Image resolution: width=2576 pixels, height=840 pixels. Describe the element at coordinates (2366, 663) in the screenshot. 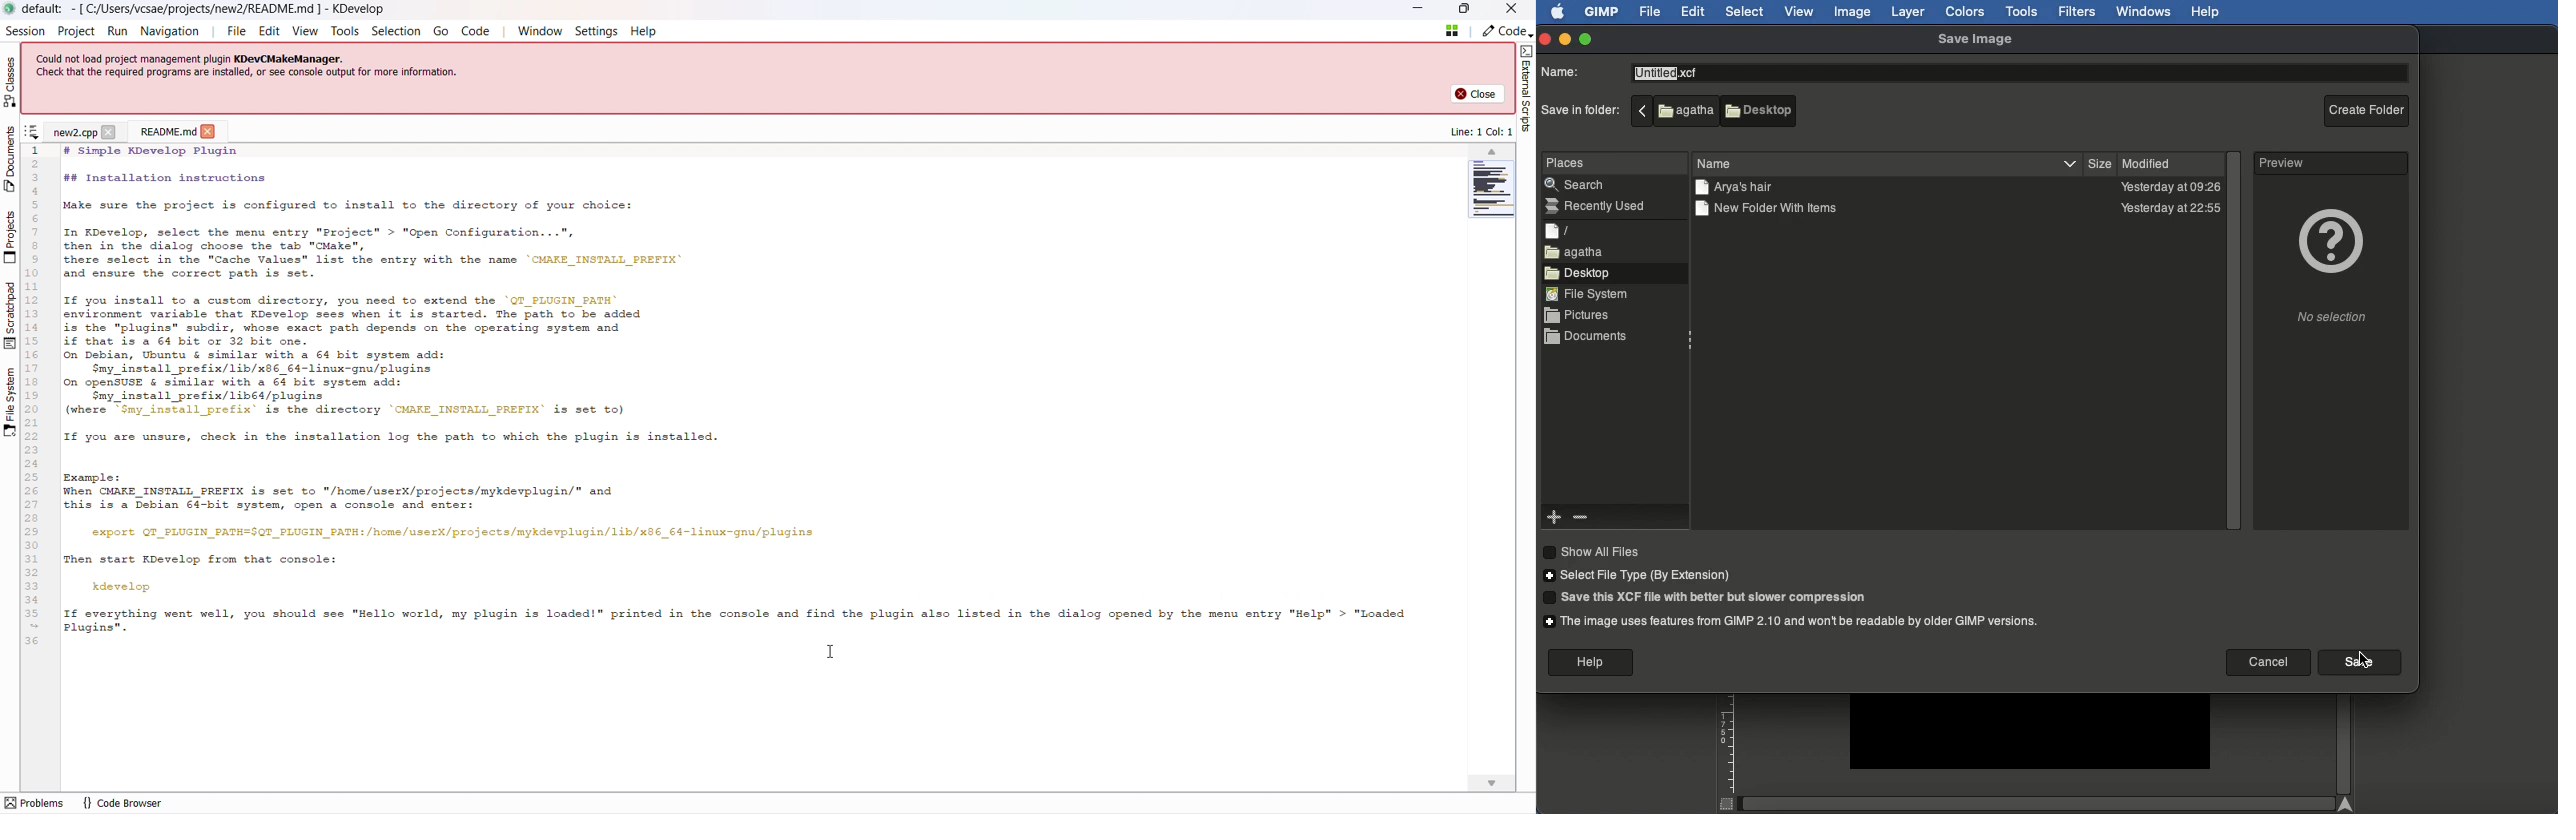

I see `Cursor` at that location.